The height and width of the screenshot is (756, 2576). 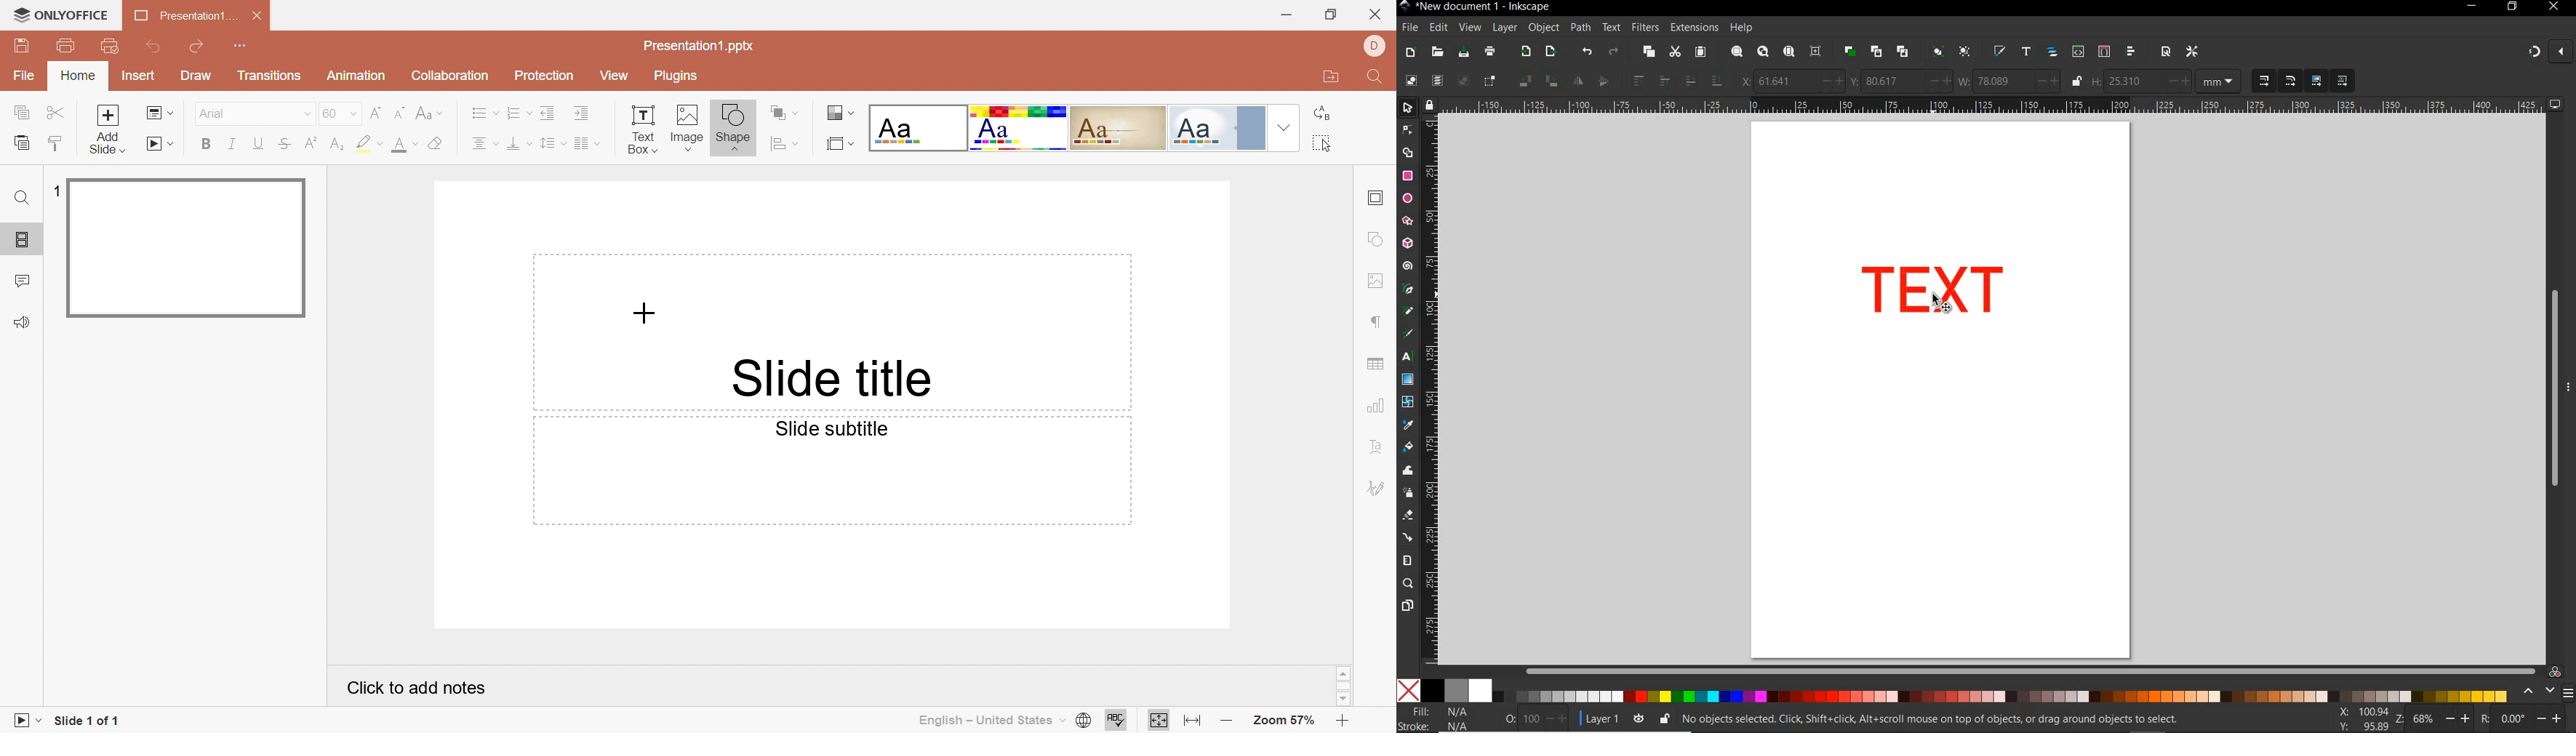 What do you see at coordinates (1411, 81) in the screenshot?
I see `select all` at bounding box center [1411, 81].